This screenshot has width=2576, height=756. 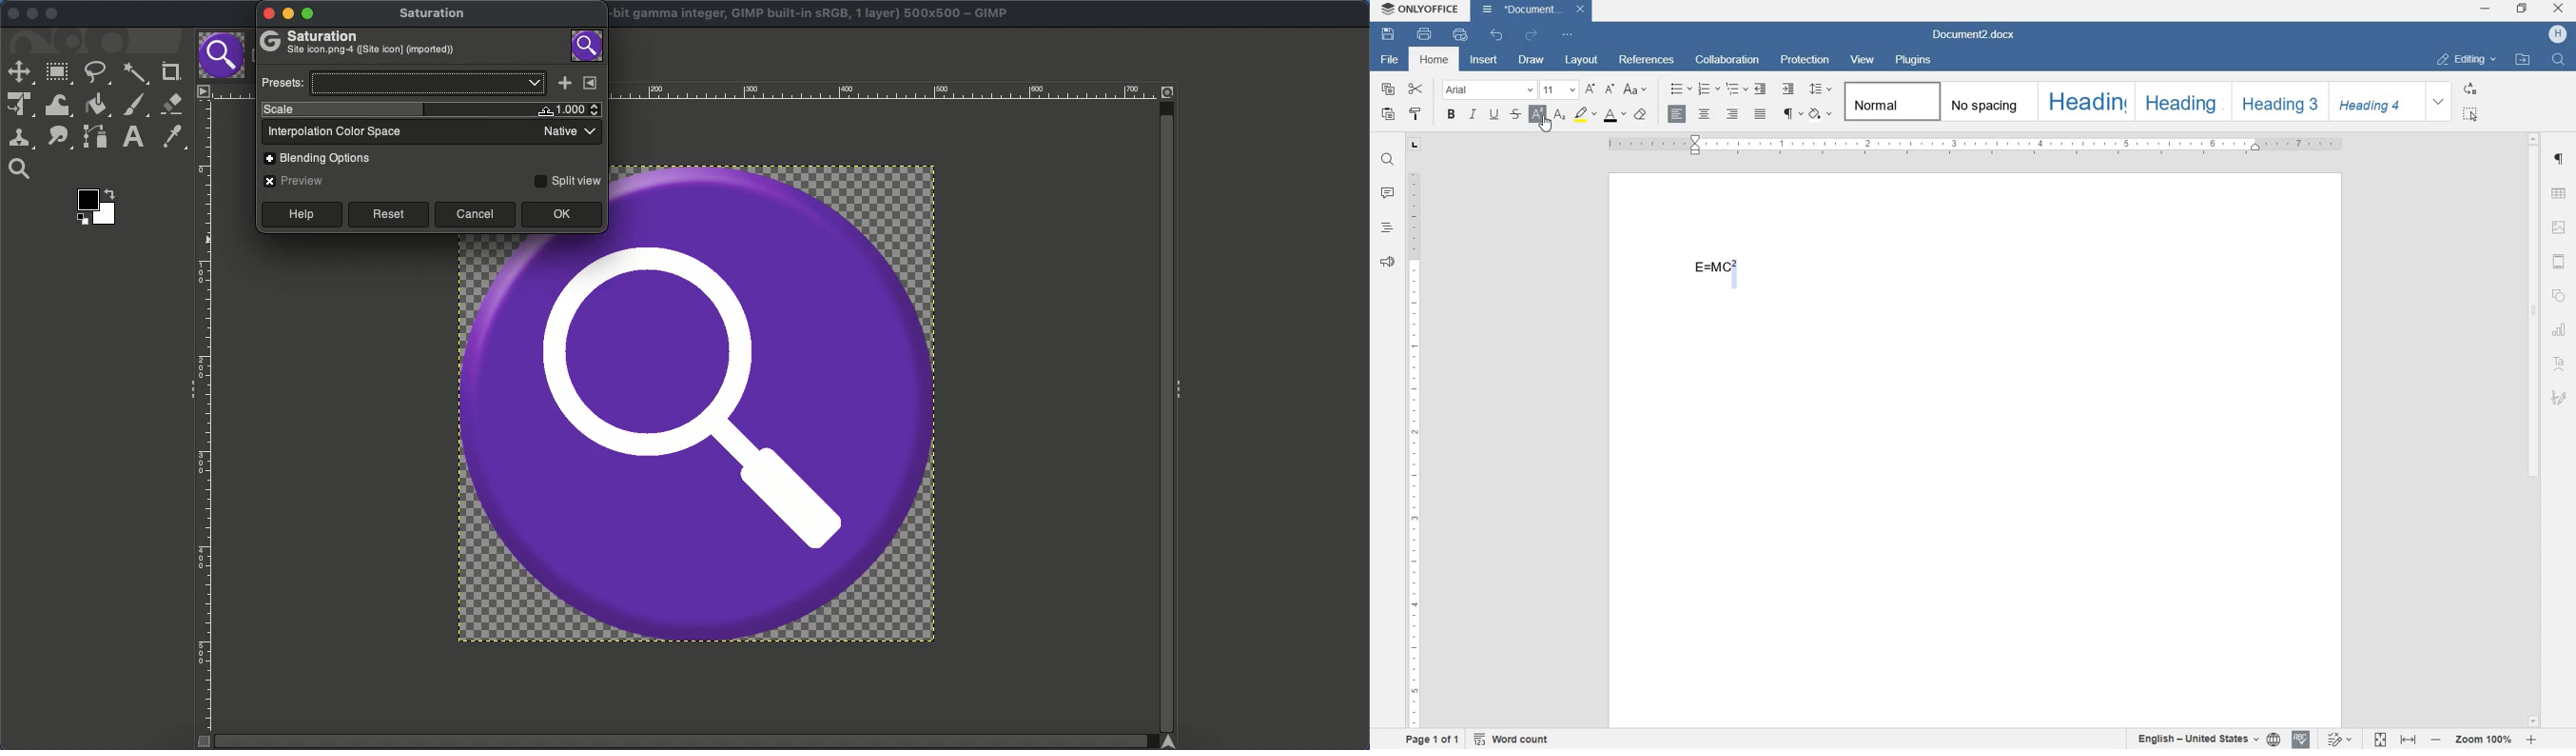 What do you see at coordinates (1435, 741) in the screenshot?
I see `page 1 of 1` at bounding box center [1435, 741].